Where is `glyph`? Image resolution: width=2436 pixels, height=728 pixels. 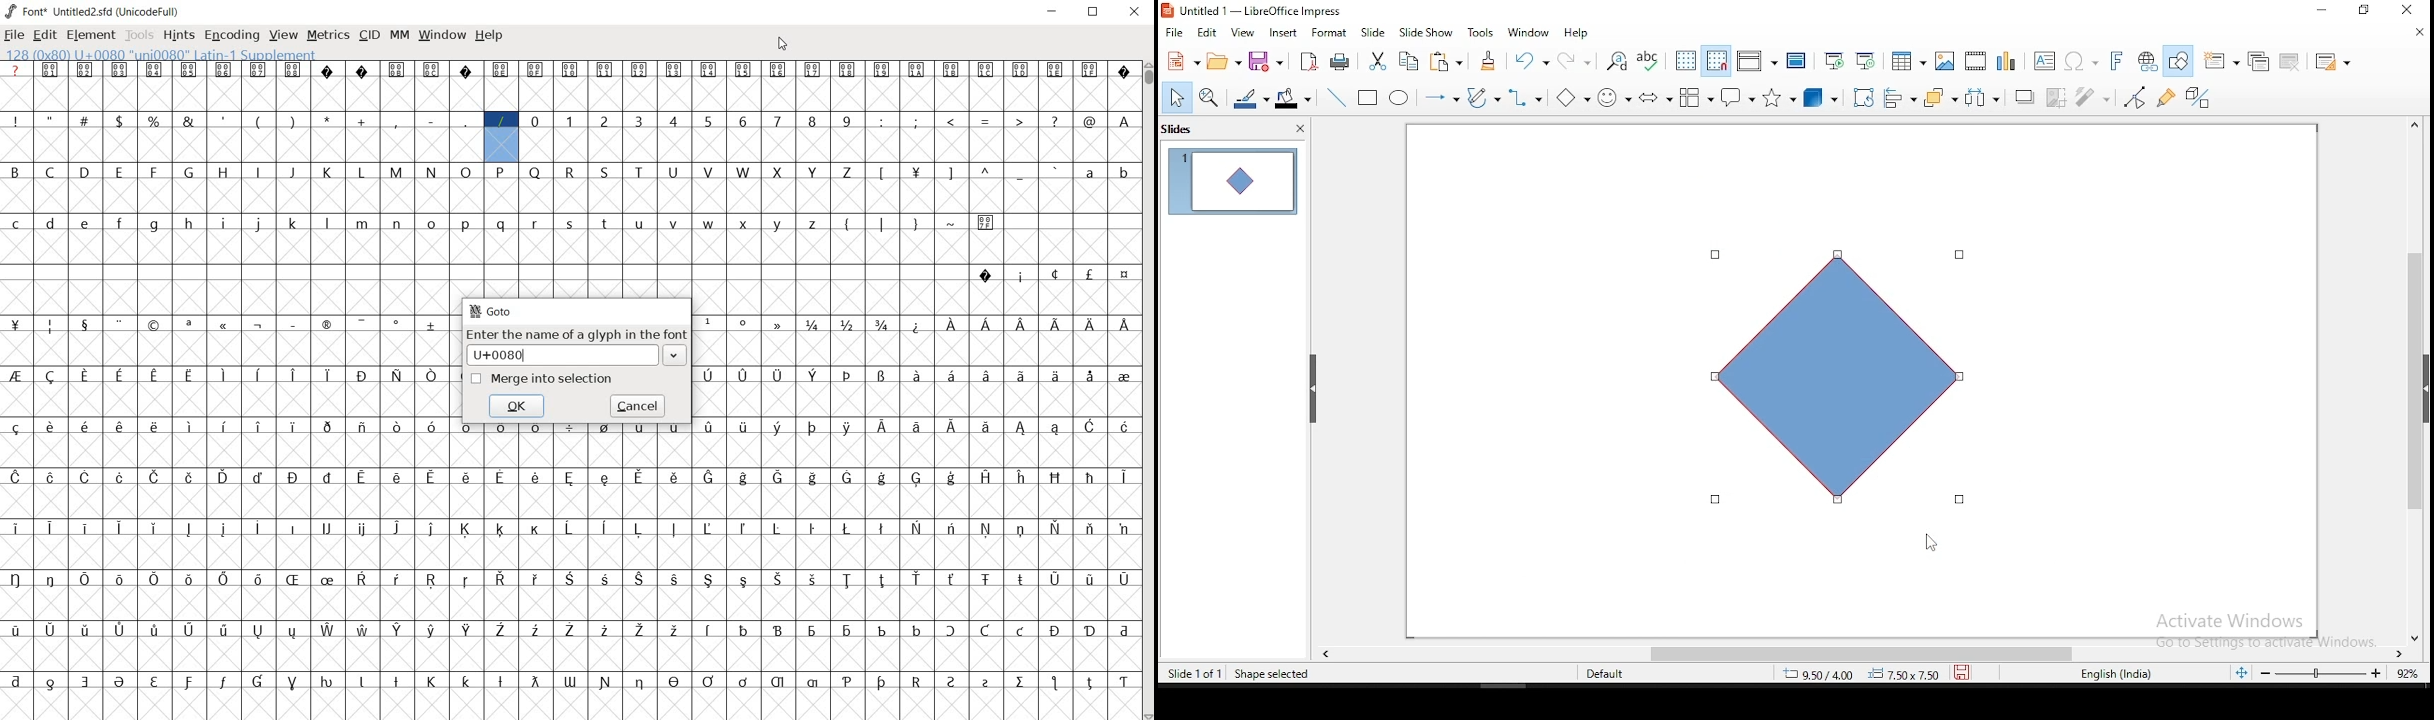 glyph is located at coordinates (396, 428).